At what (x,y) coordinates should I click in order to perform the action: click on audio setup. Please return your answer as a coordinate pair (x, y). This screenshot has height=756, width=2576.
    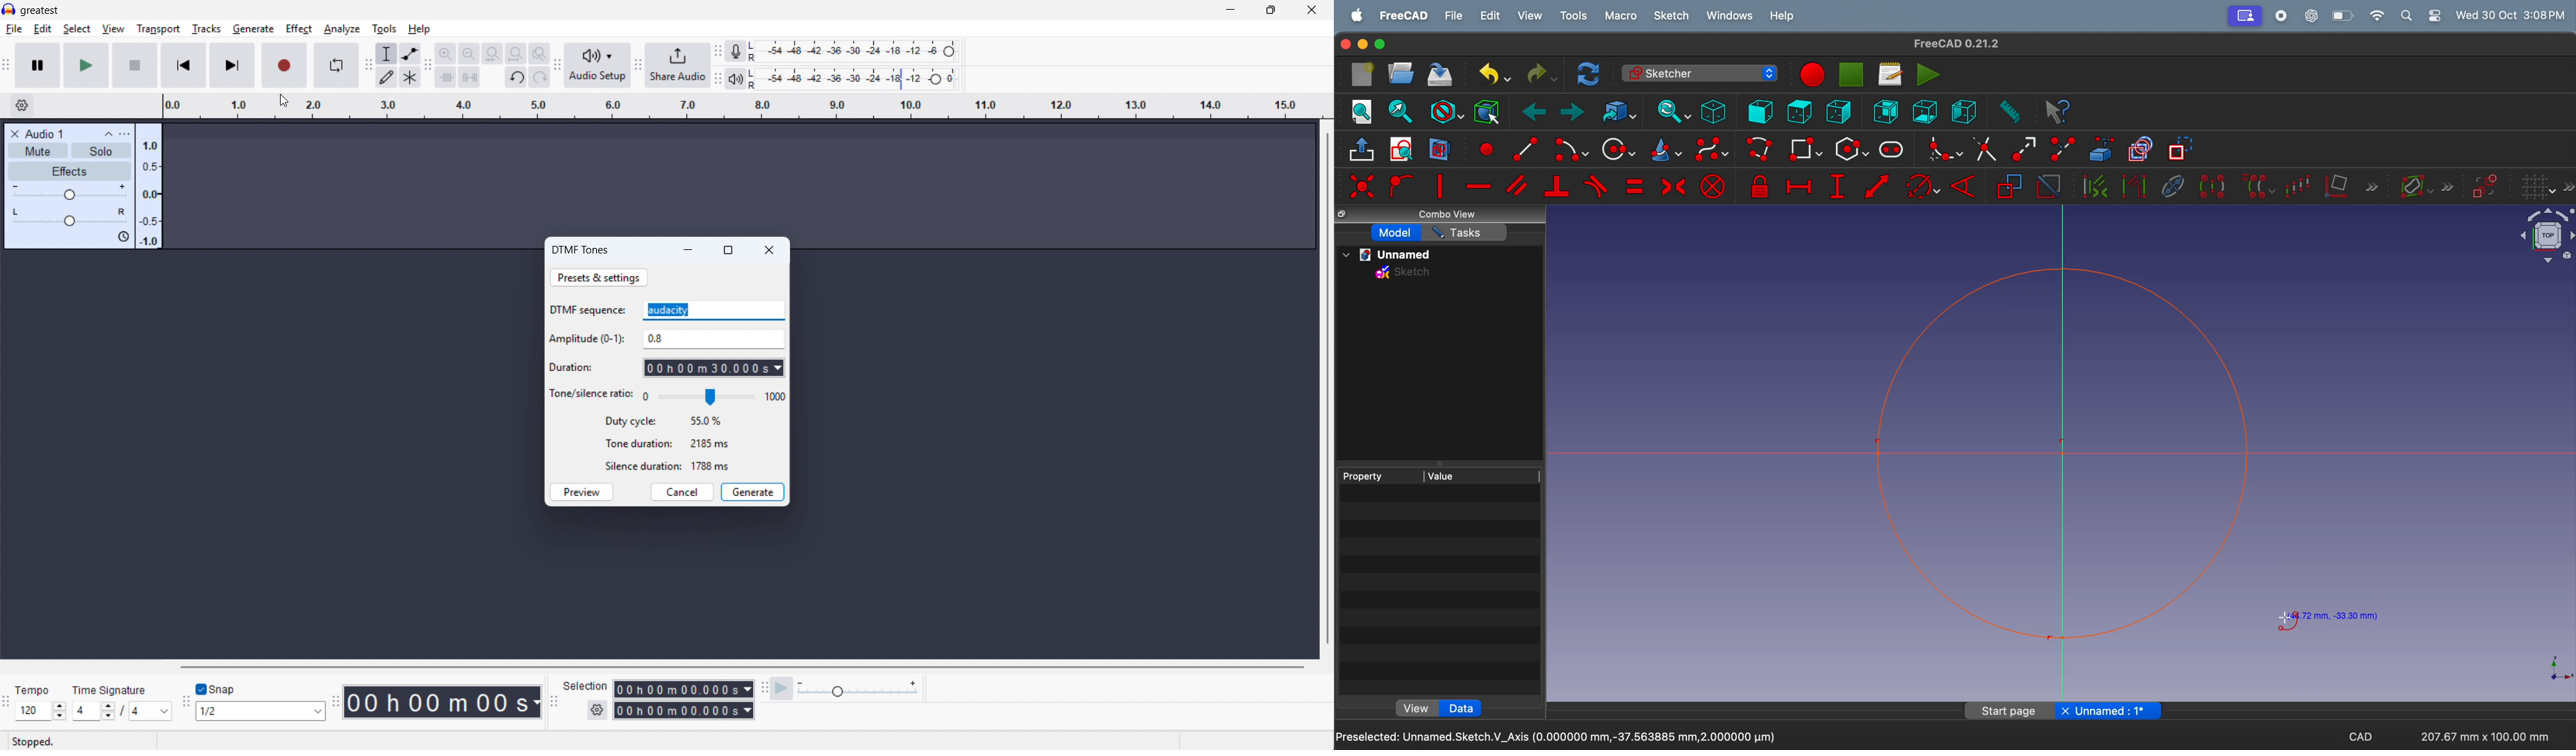
    Looking at the image, I should click on (598, 66).